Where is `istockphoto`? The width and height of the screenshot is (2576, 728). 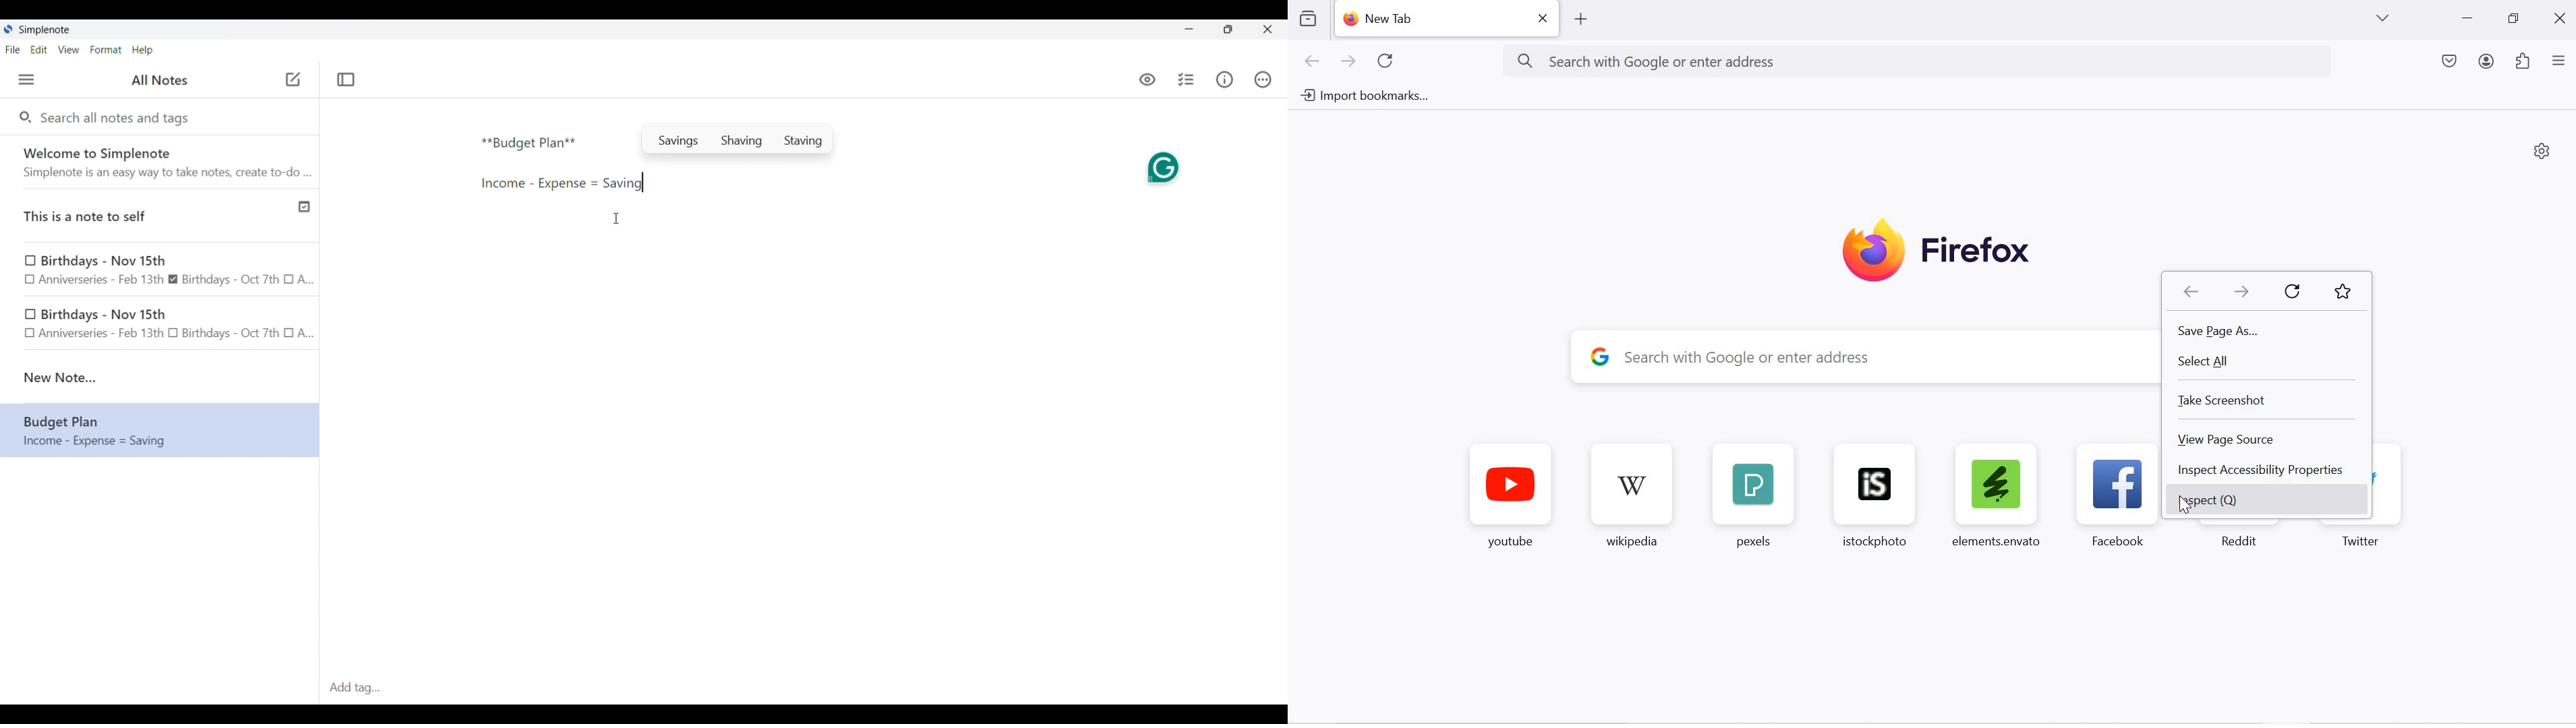 istockphoto is located at coordinates (1881, 503).